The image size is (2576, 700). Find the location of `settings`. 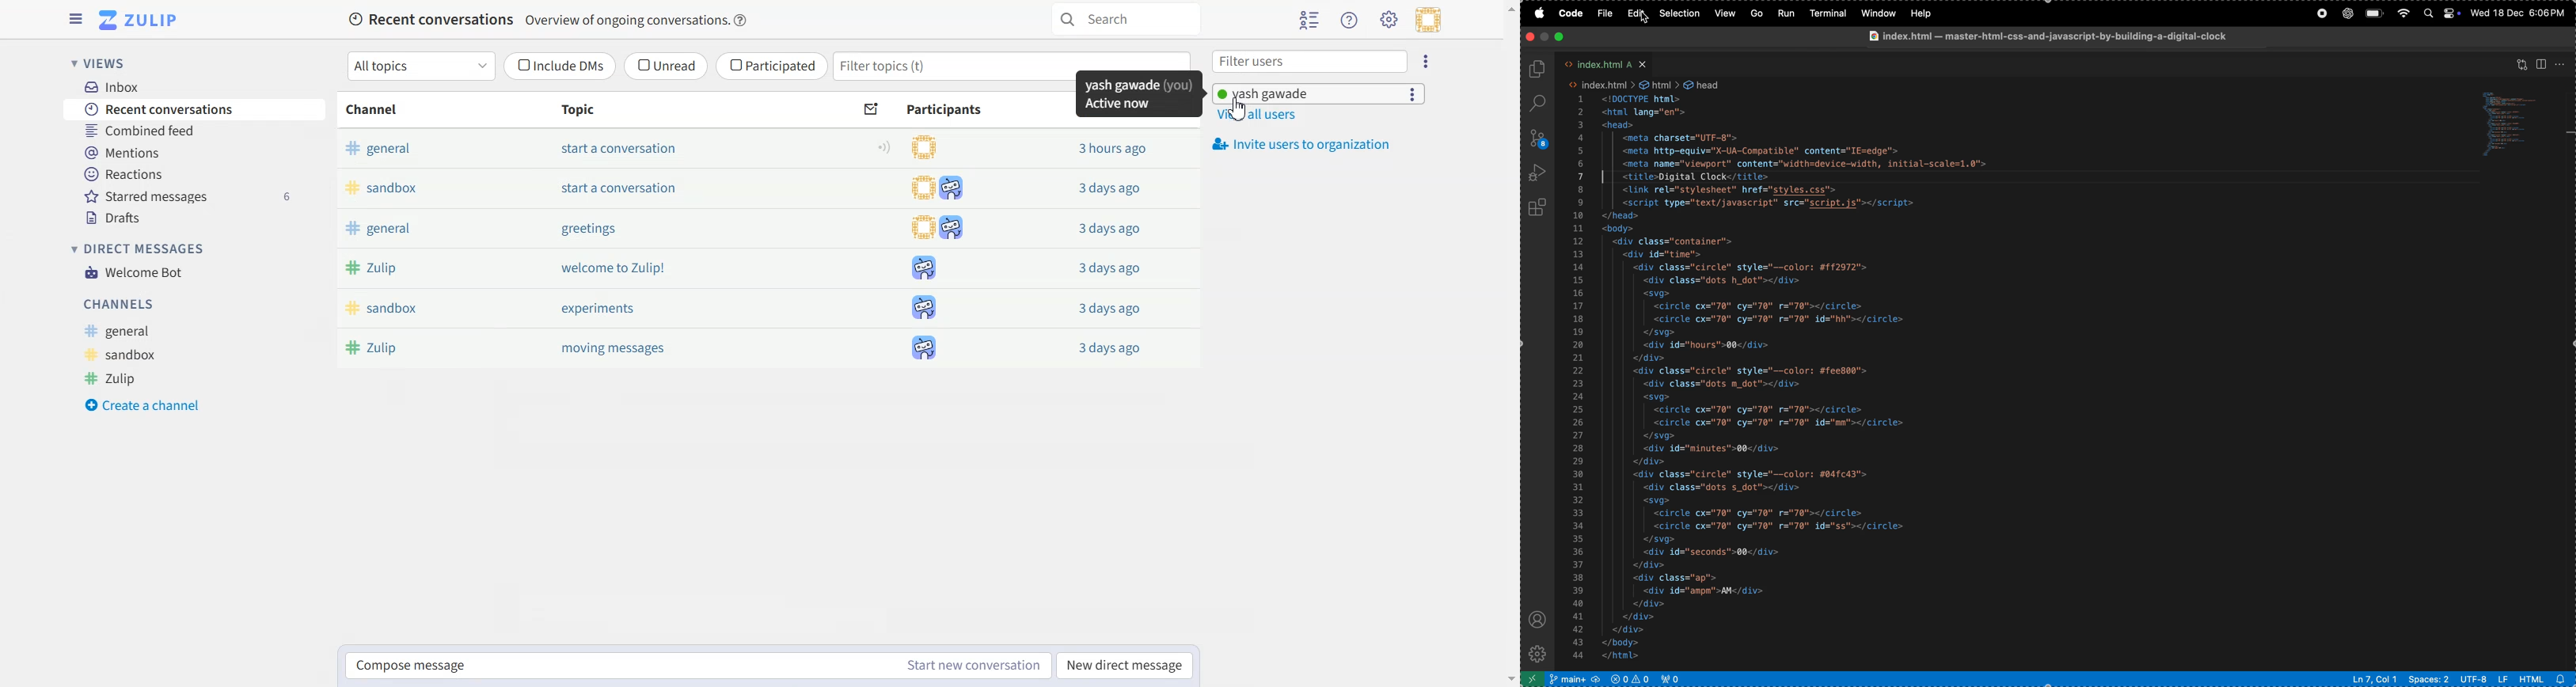

settings is located at coordinates (1540, 653).